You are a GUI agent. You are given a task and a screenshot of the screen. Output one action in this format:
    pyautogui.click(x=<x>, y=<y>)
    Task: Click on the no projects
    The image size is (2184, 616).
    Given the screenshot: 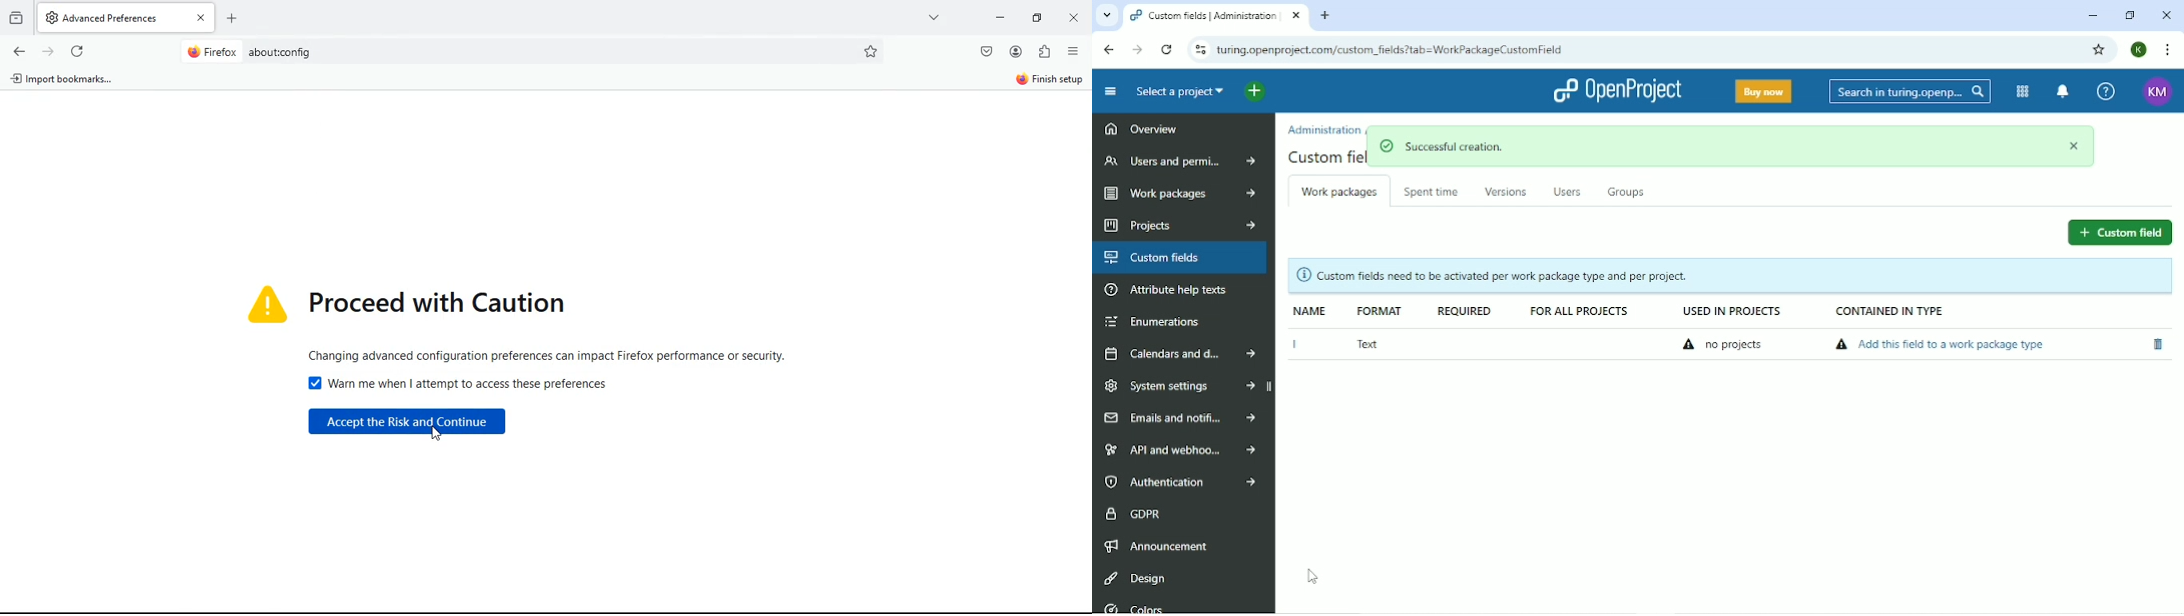 What is the action you would take?
    pyautogui.click(x=1726, y=345)
    